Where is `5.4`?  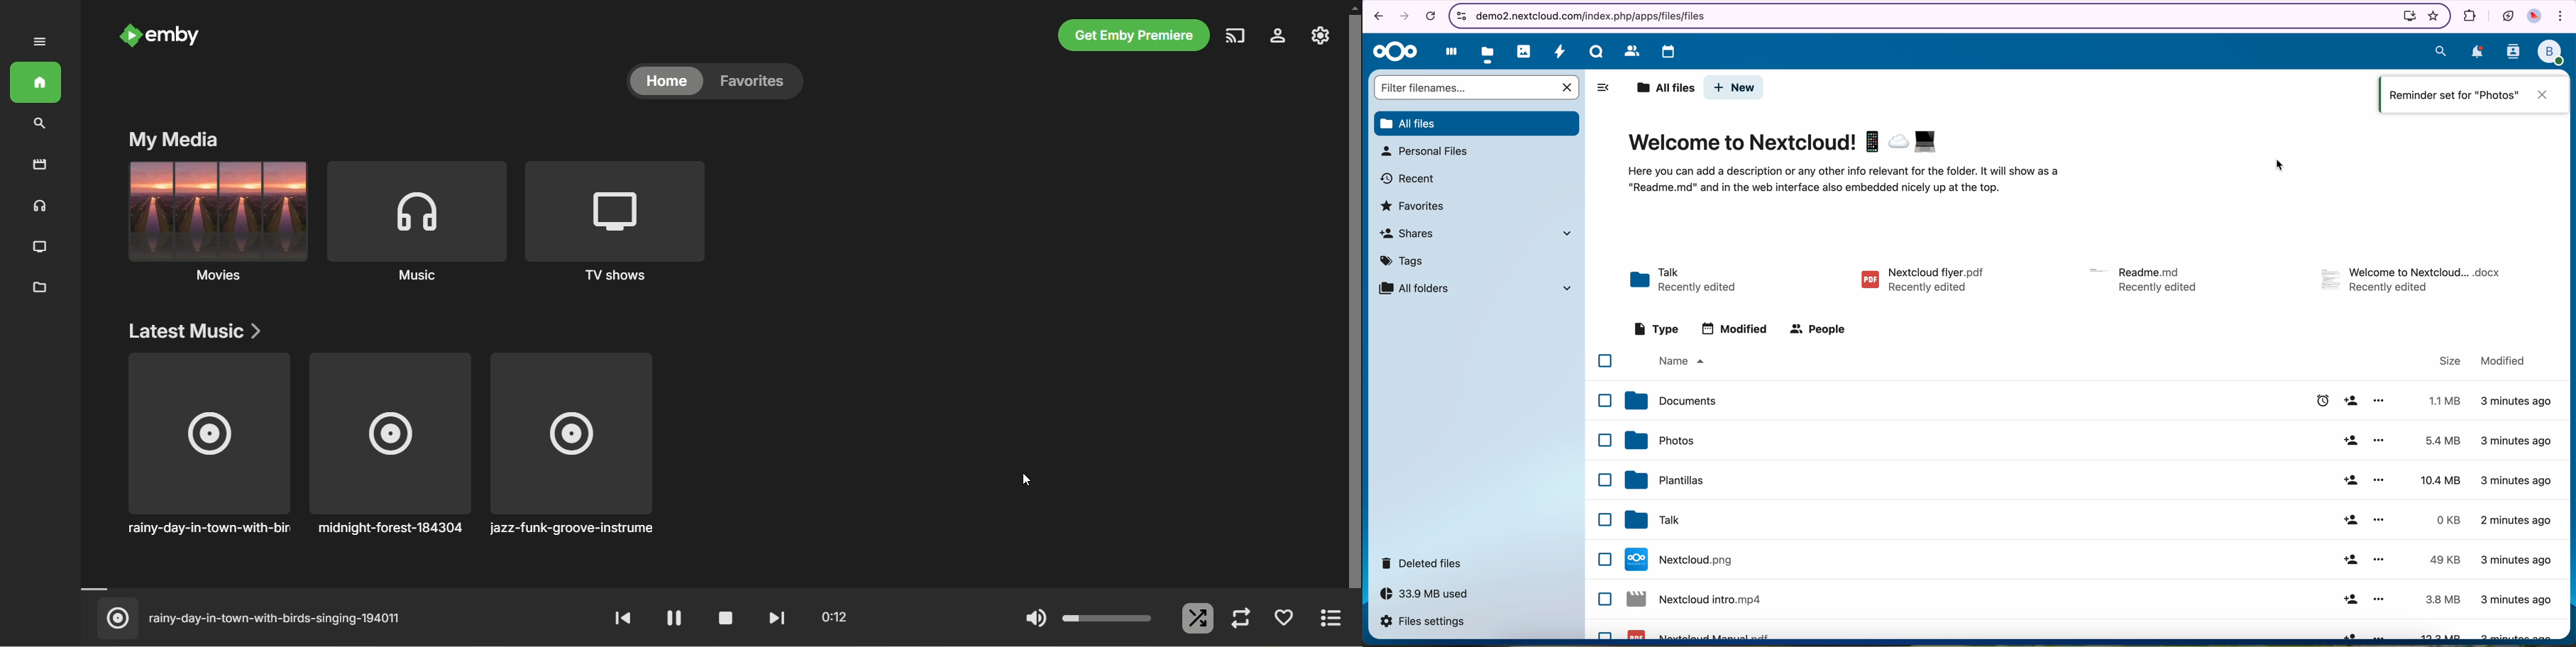 5.4 is located at coordinates (2447, 440).